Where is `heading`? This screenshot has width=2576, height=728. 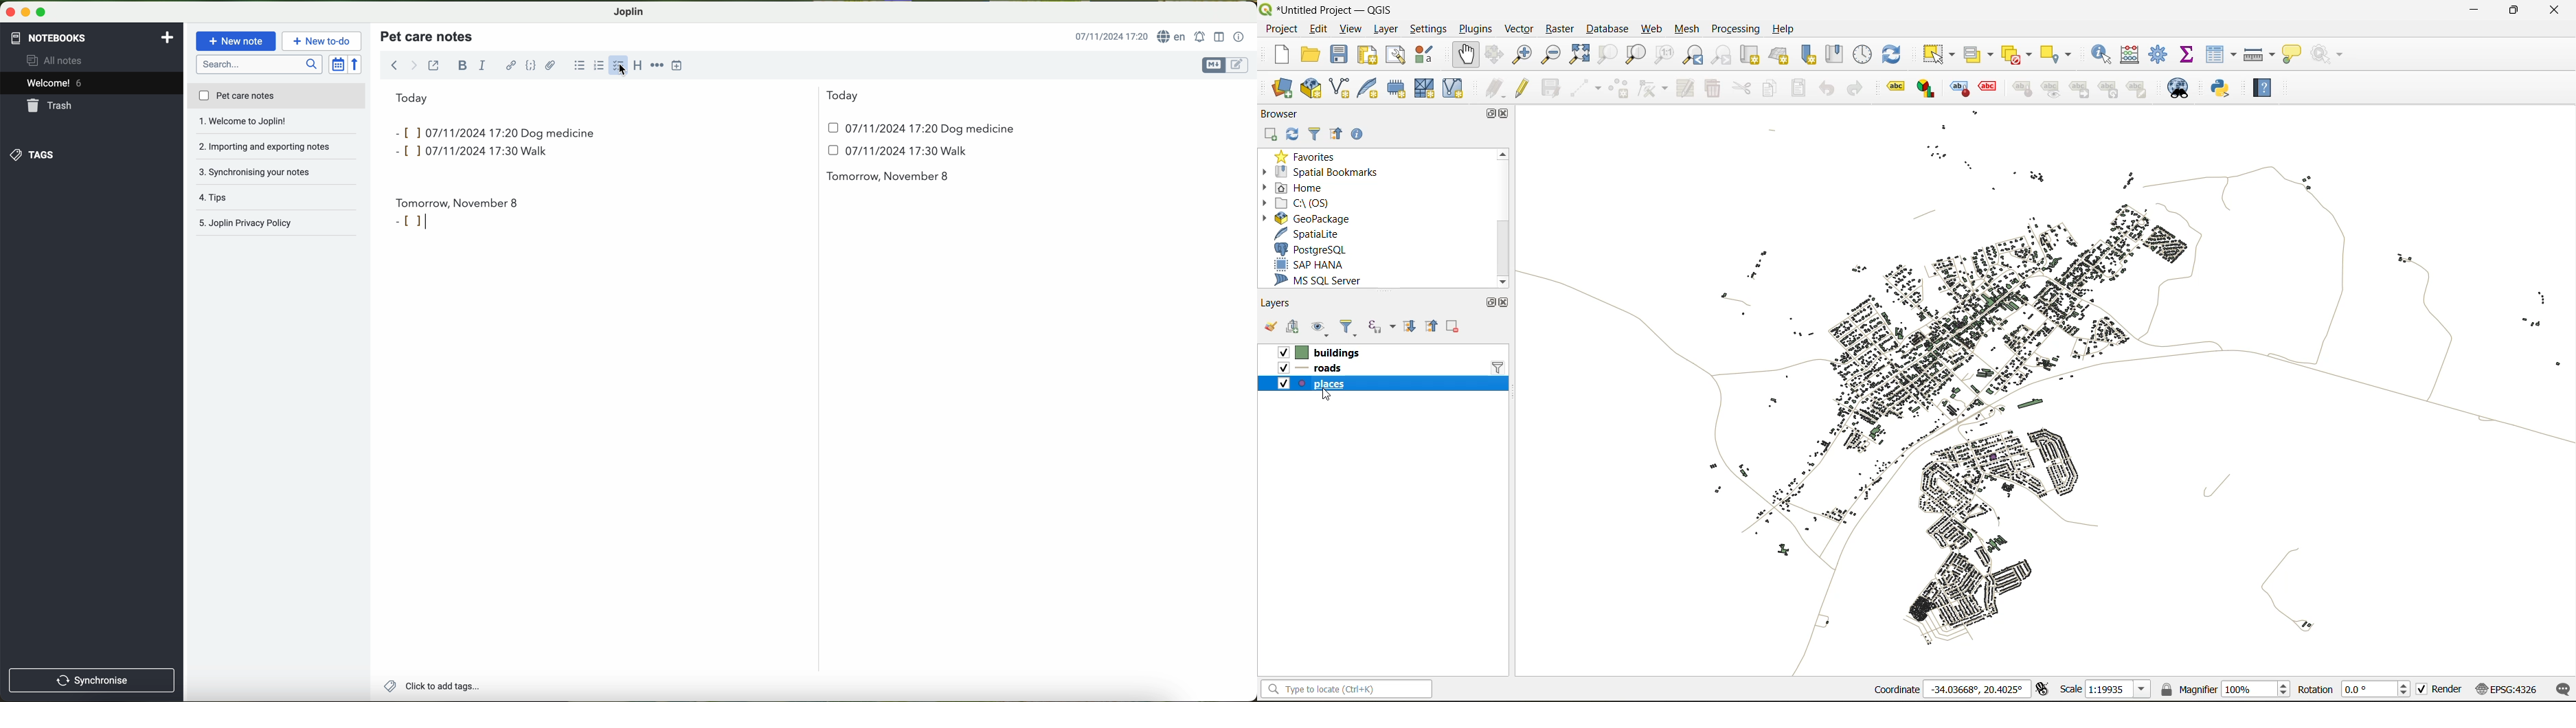
heading is located at coordinates (638, 65).